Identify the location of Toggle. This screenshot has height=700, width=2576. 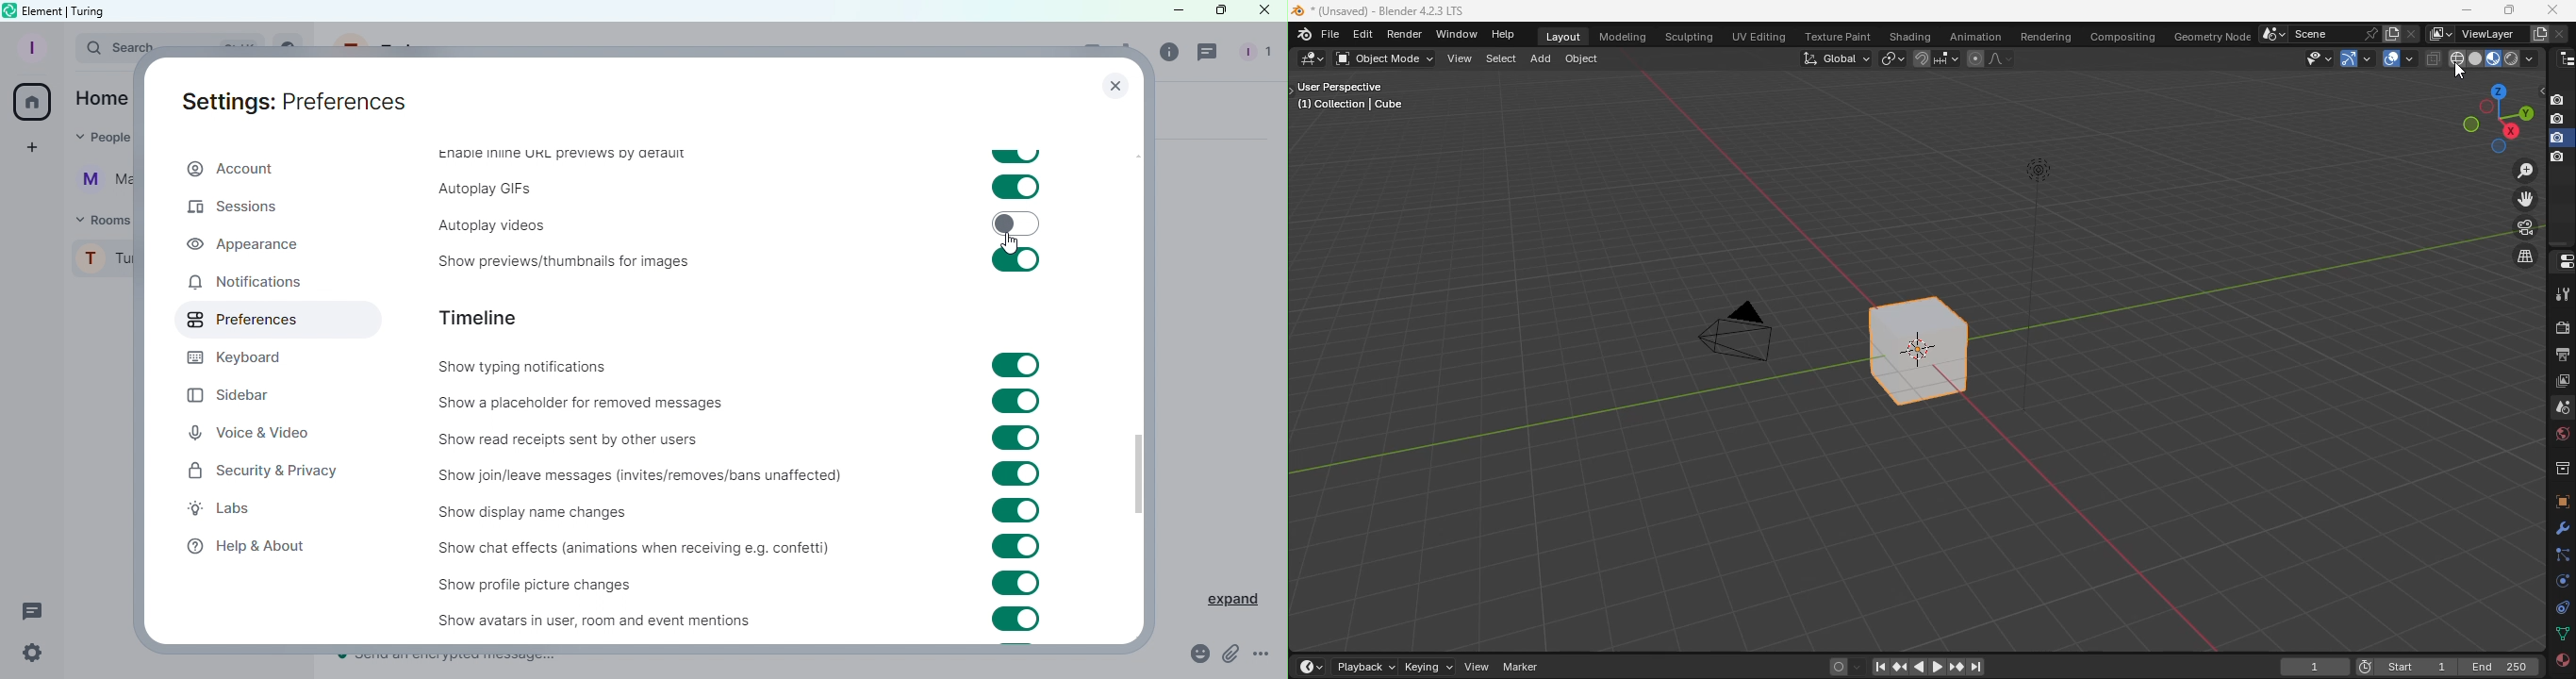
(1016, 475).